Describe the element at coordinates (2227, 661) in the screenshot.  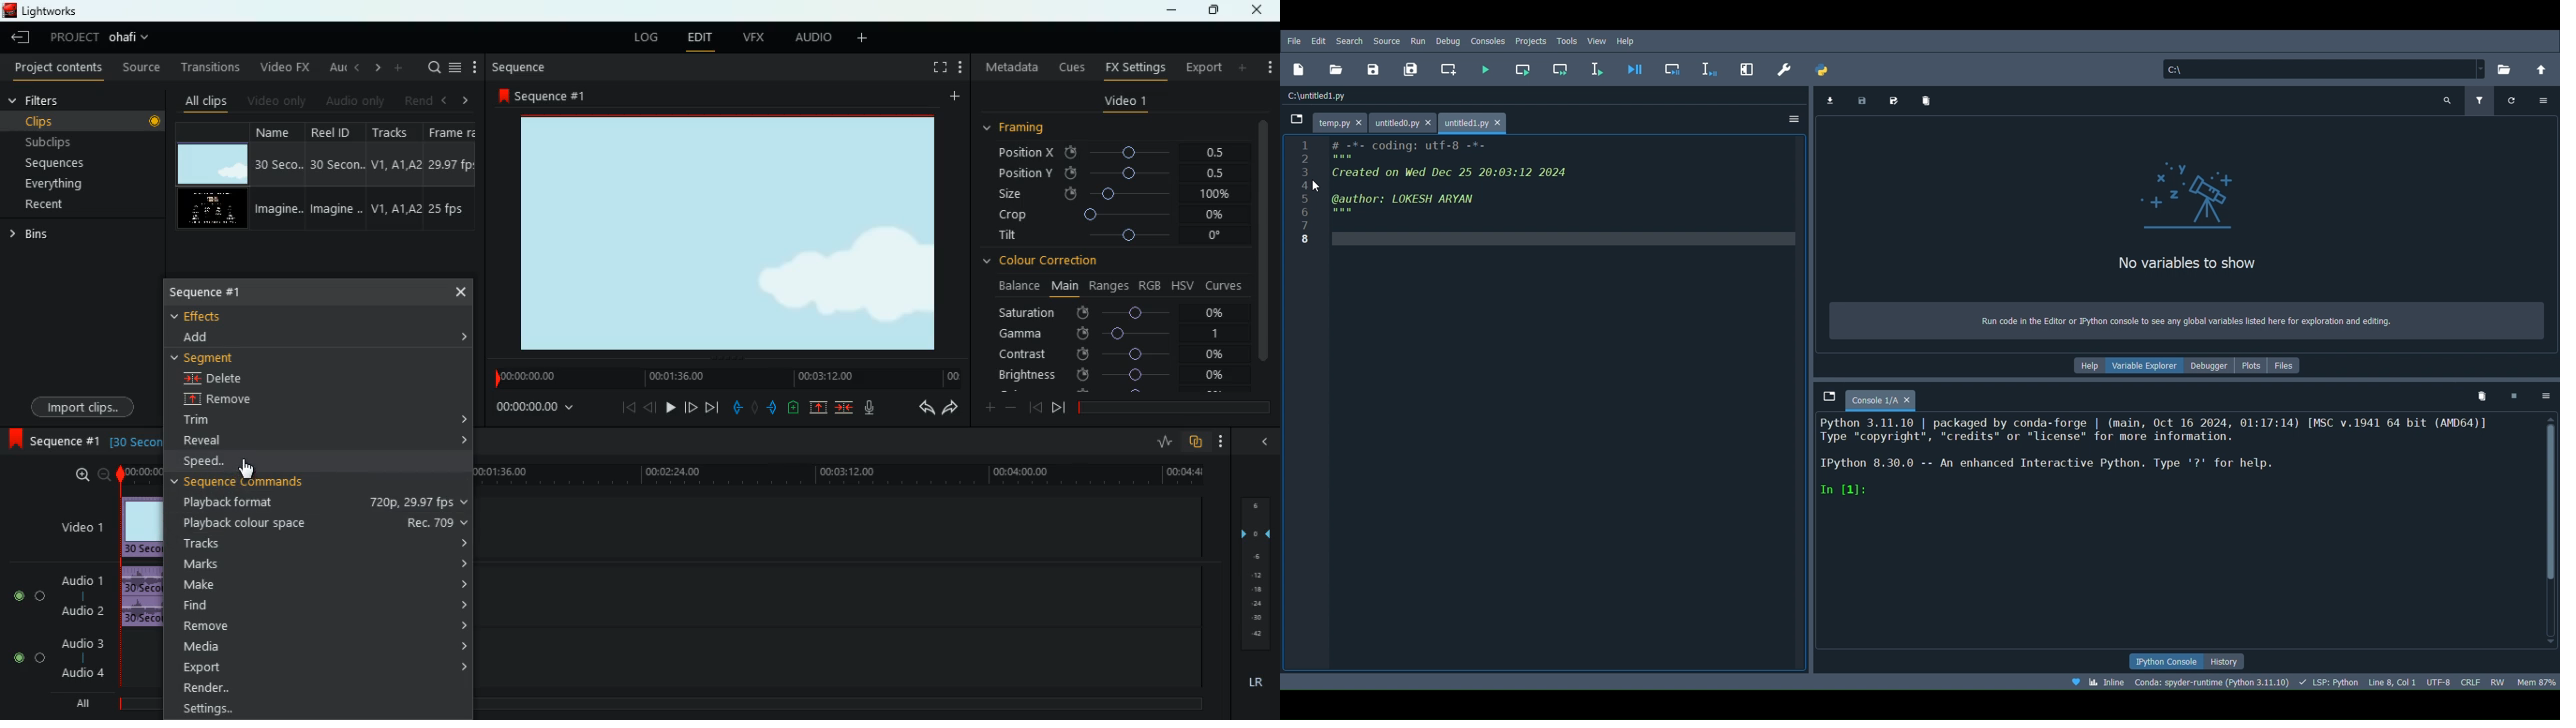
I see `History` at that location.